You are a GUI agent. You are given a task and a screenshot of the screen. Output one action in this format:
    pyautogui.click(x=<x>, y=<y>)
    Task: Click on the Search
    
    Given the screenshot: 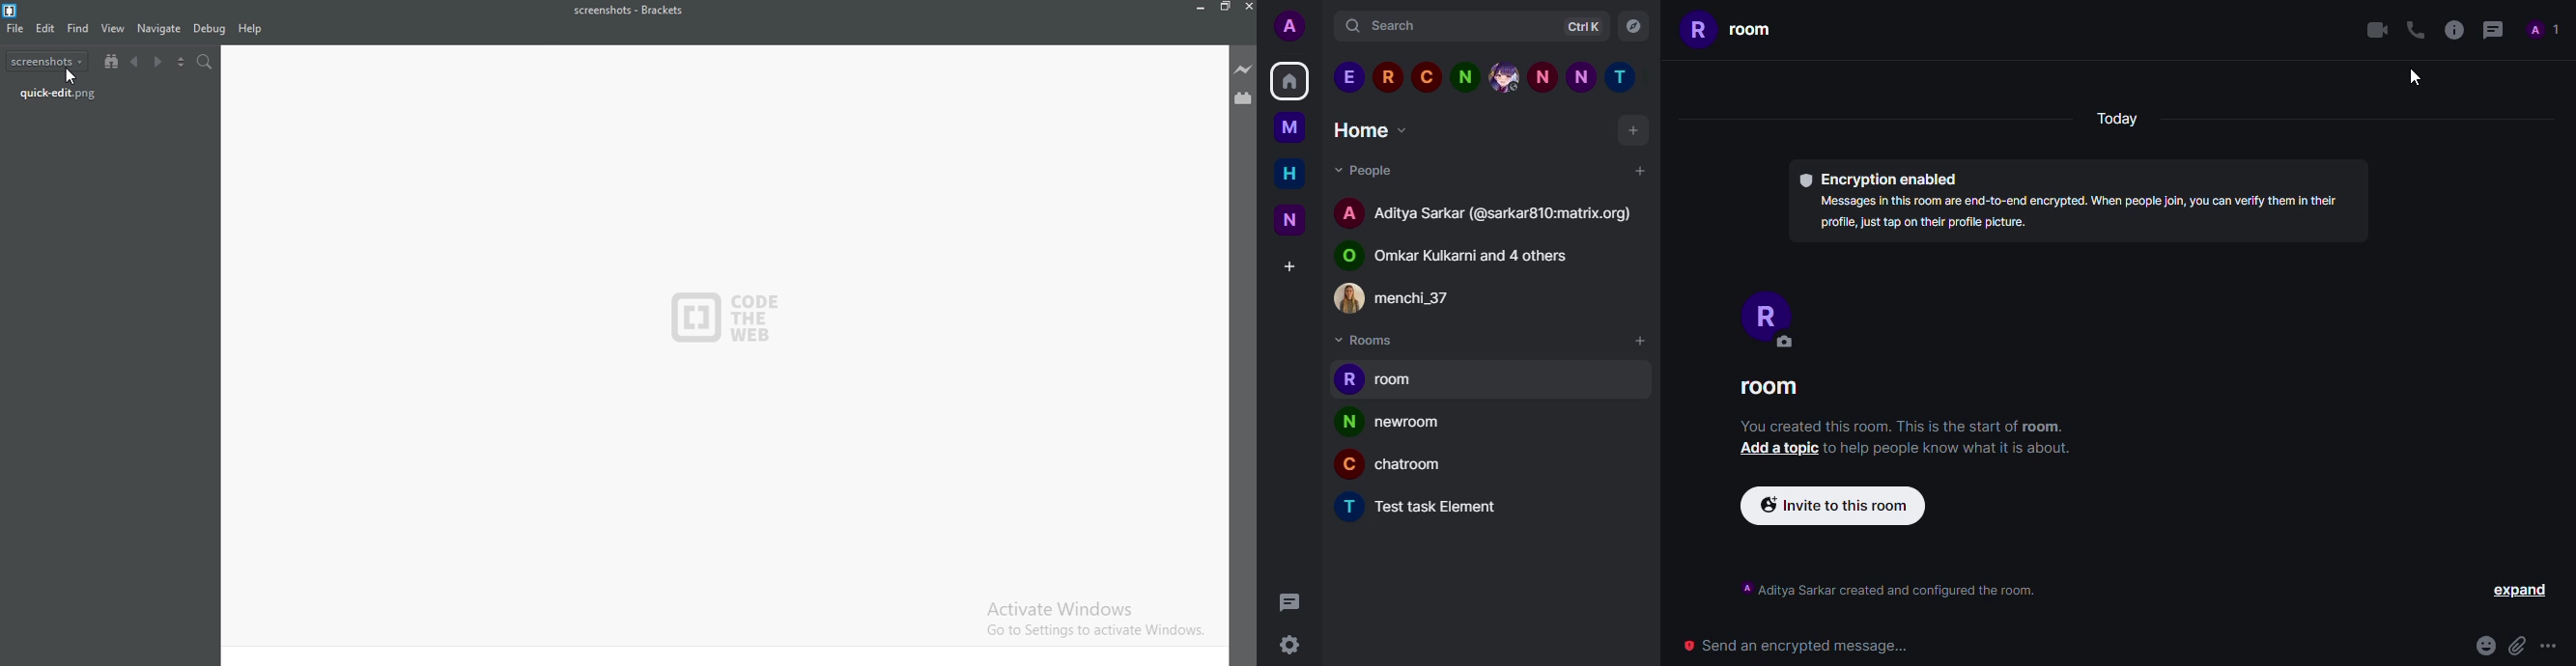 What is the action you would take?
    pyautogui.click(x=1389, y=26)
    